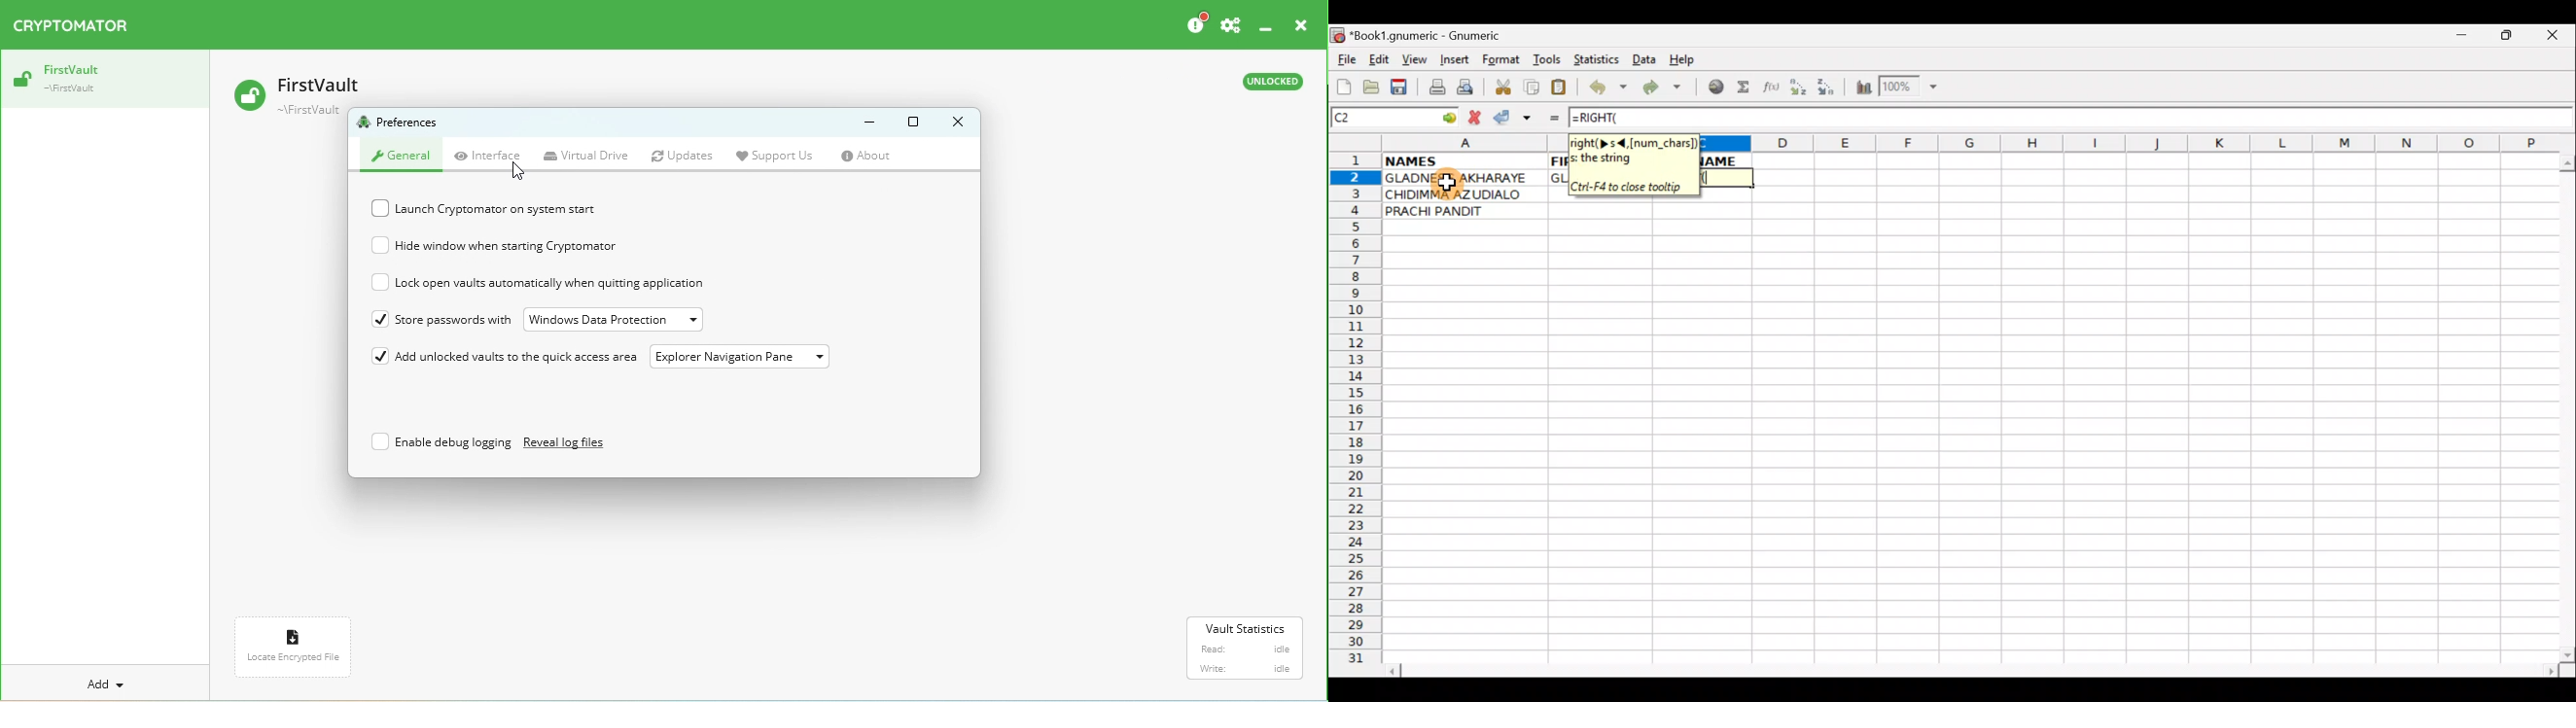  What do you see at coordinates (1830, 90) in the screenshot?
I see `Sort Descending order` at bounding box center [1830, 90].